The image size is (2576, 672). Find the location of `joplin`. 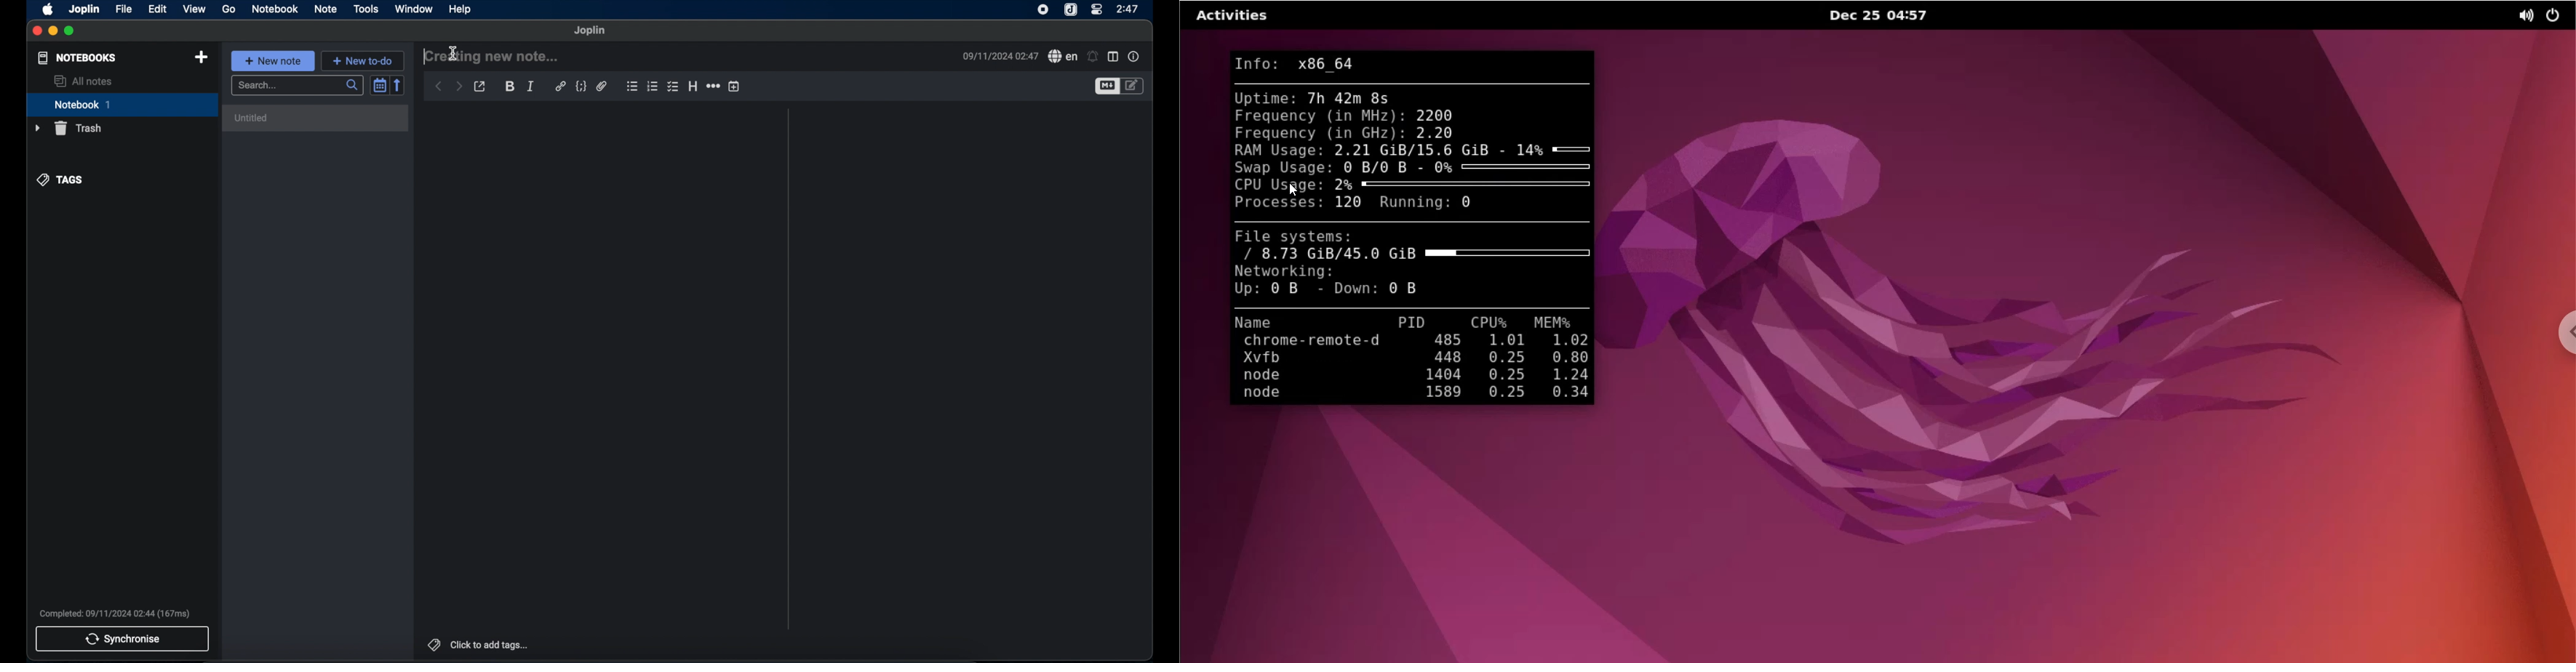

joplin is located at coordinates (590, 30).